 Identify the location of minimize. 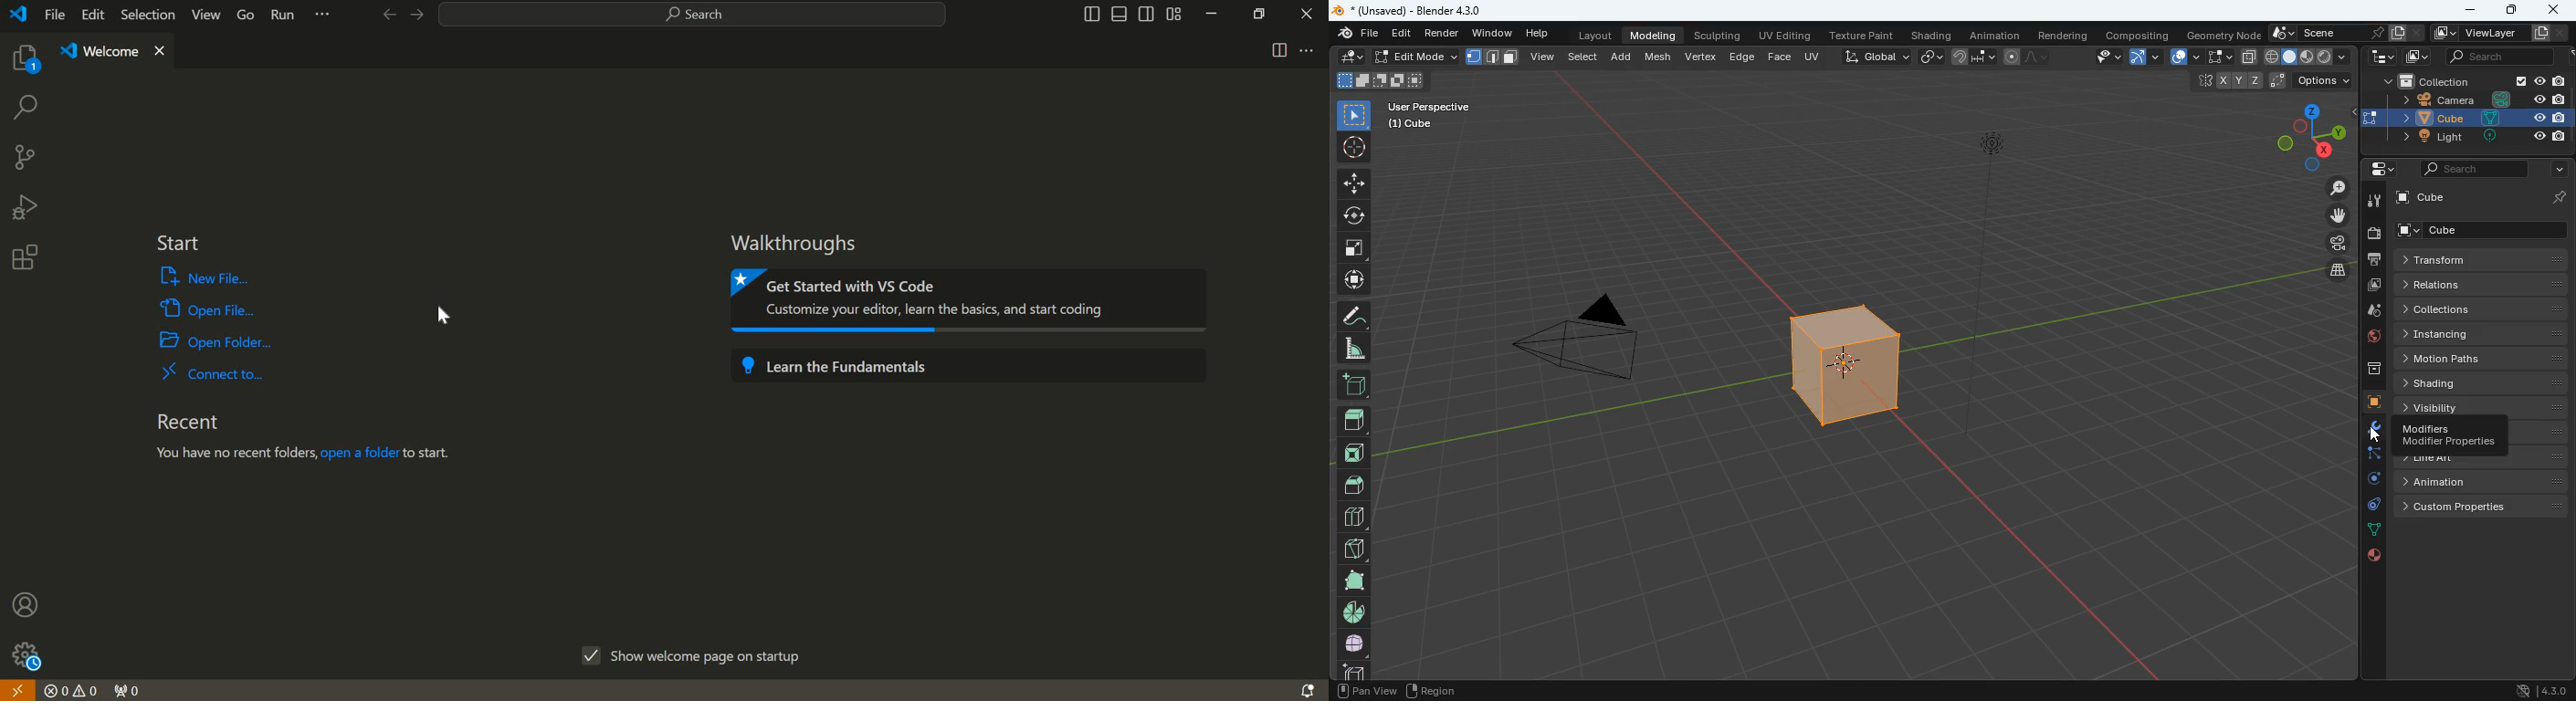
(1211, 13).